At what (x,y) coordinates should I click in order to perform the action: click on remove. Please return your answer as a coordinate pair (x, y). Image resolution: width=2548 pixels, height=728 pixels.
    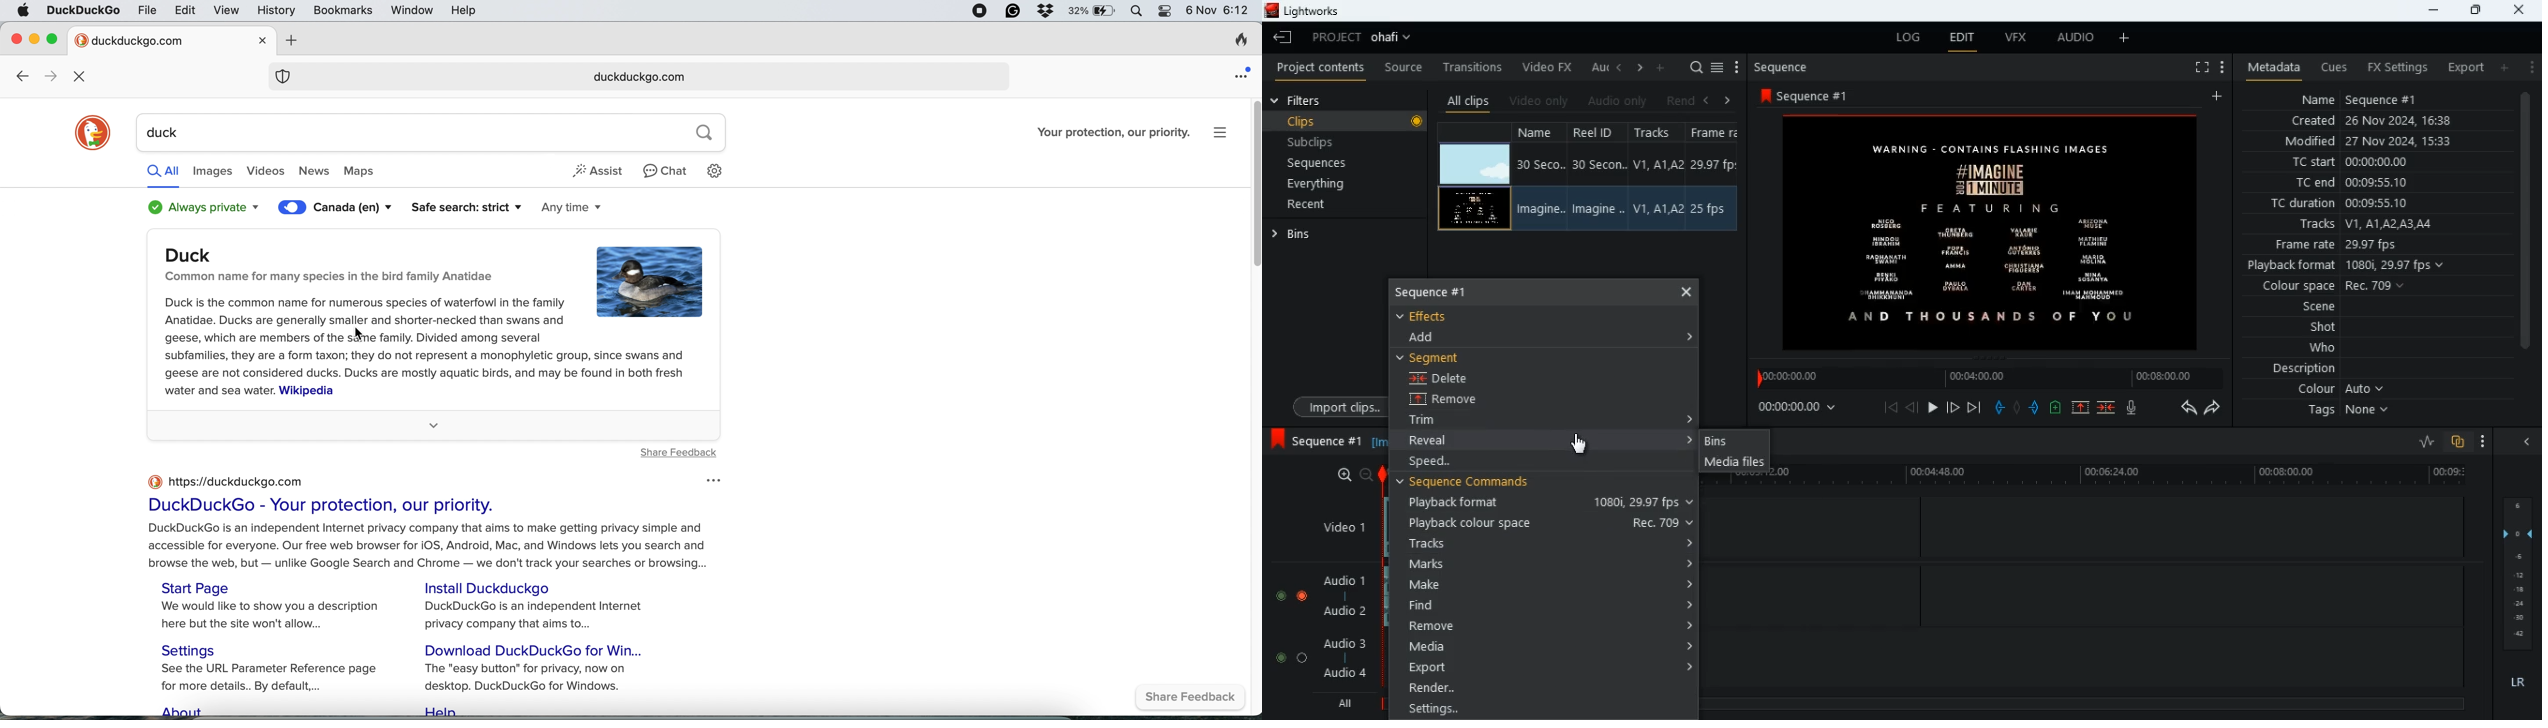
    Looking at the image, I should click on (1459, 401).